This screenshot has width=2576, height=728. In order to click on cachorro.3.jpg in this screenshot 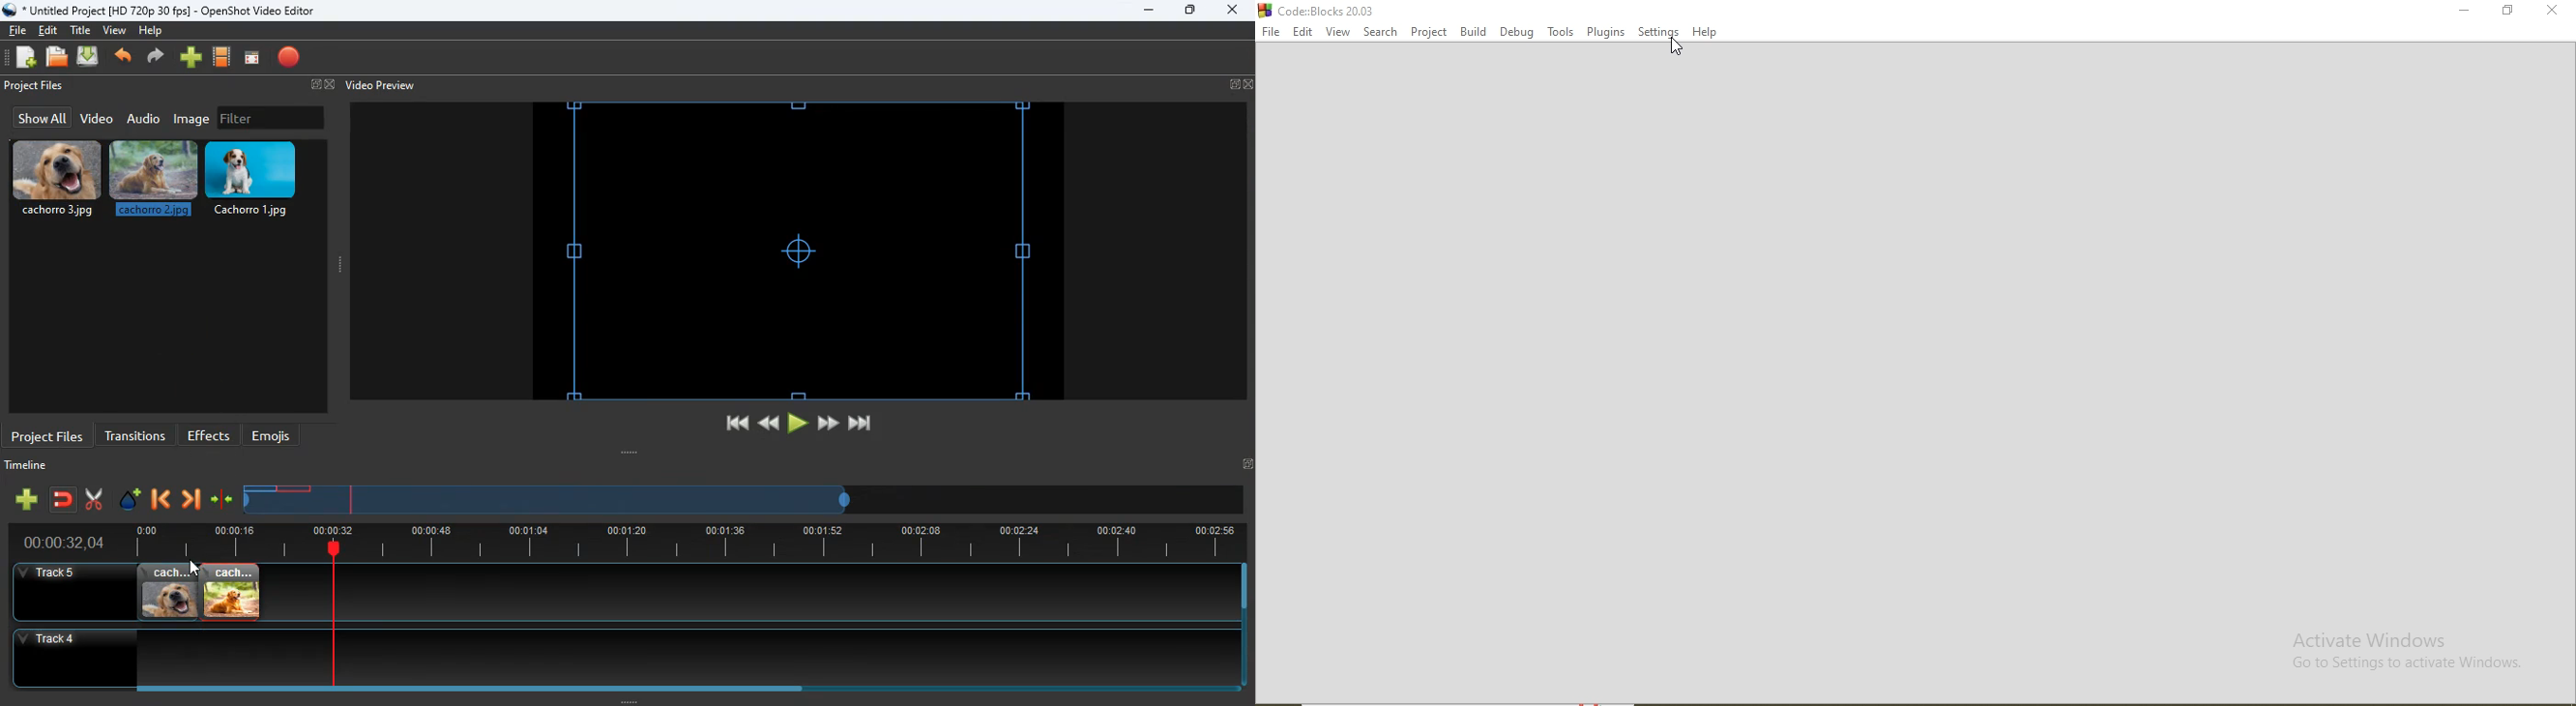, I will do `click(168, 592)`.